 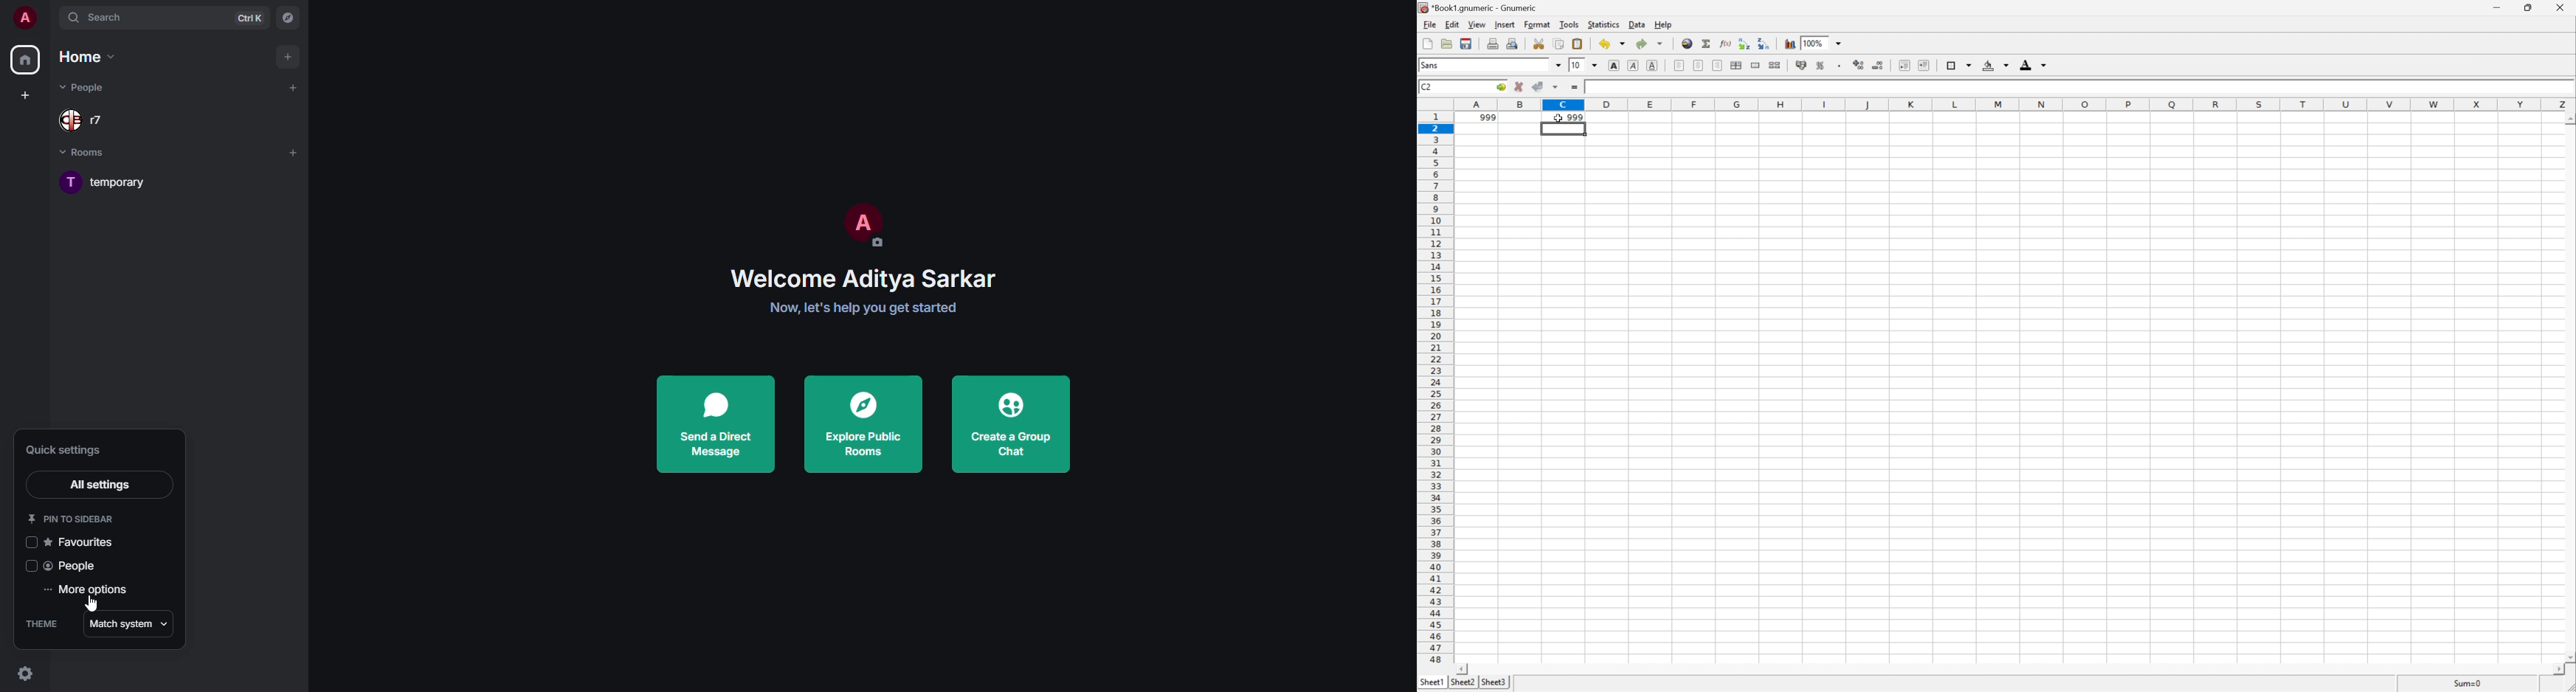 I want to click on redo, so click(x=1650, y=43).